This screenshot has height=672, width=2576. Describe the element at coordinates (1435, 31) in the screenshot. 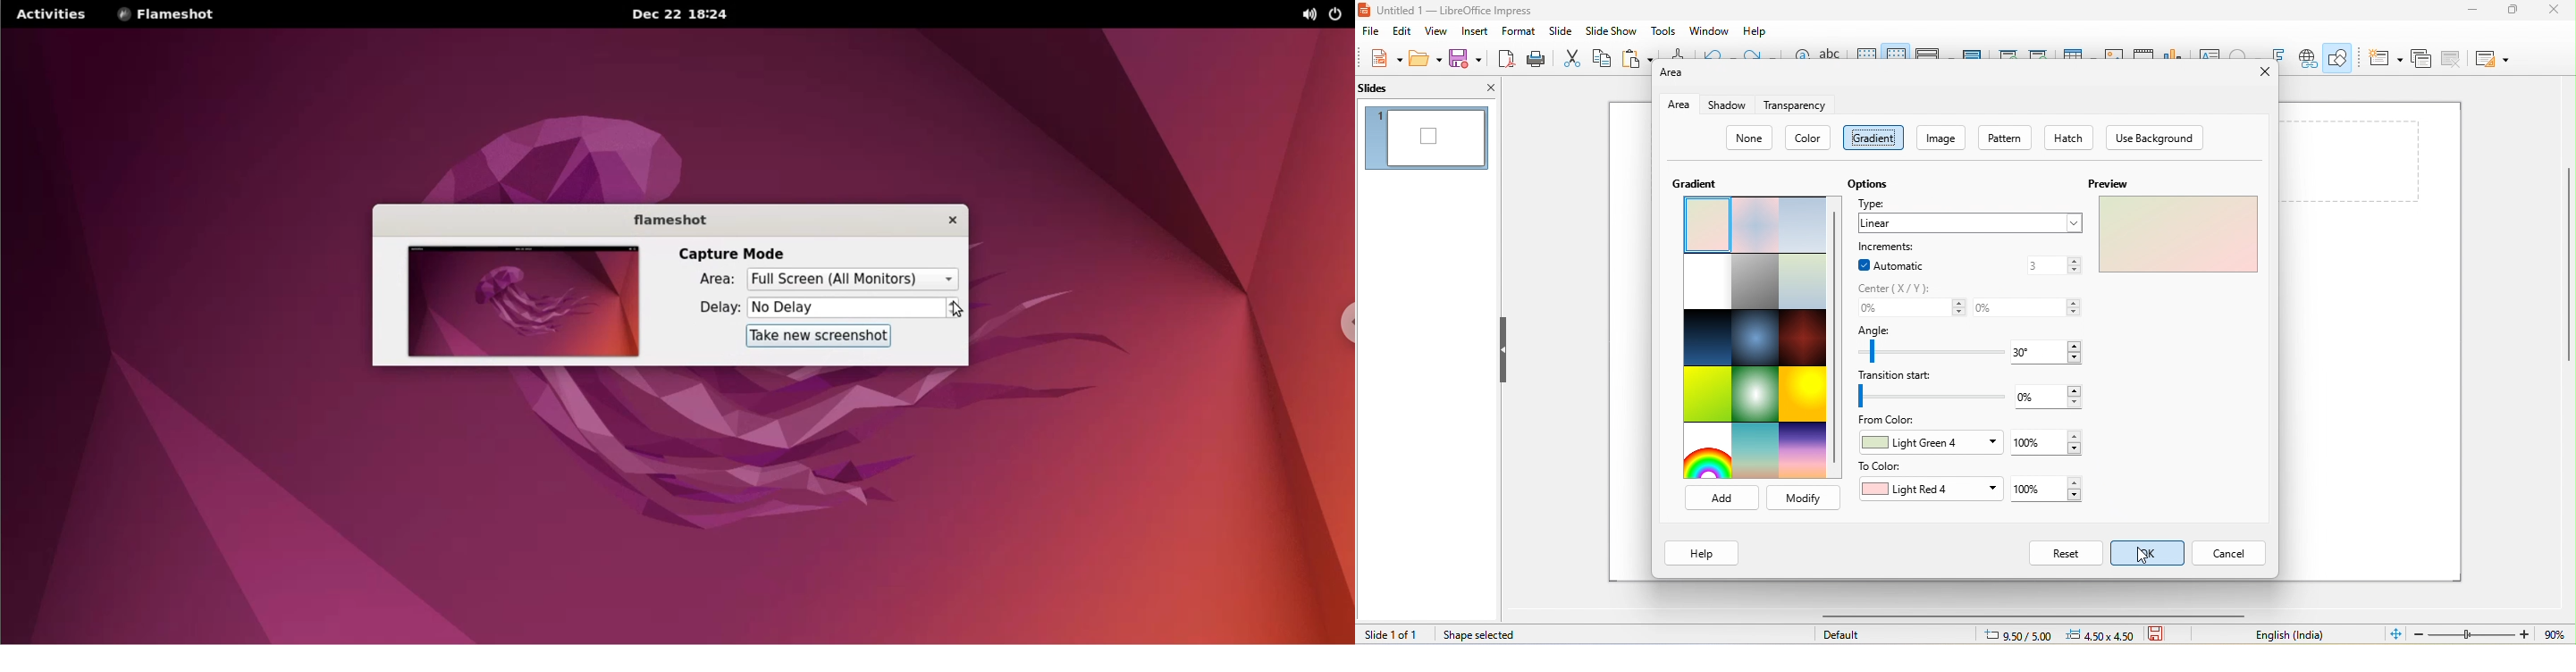

I see `view` at that location.